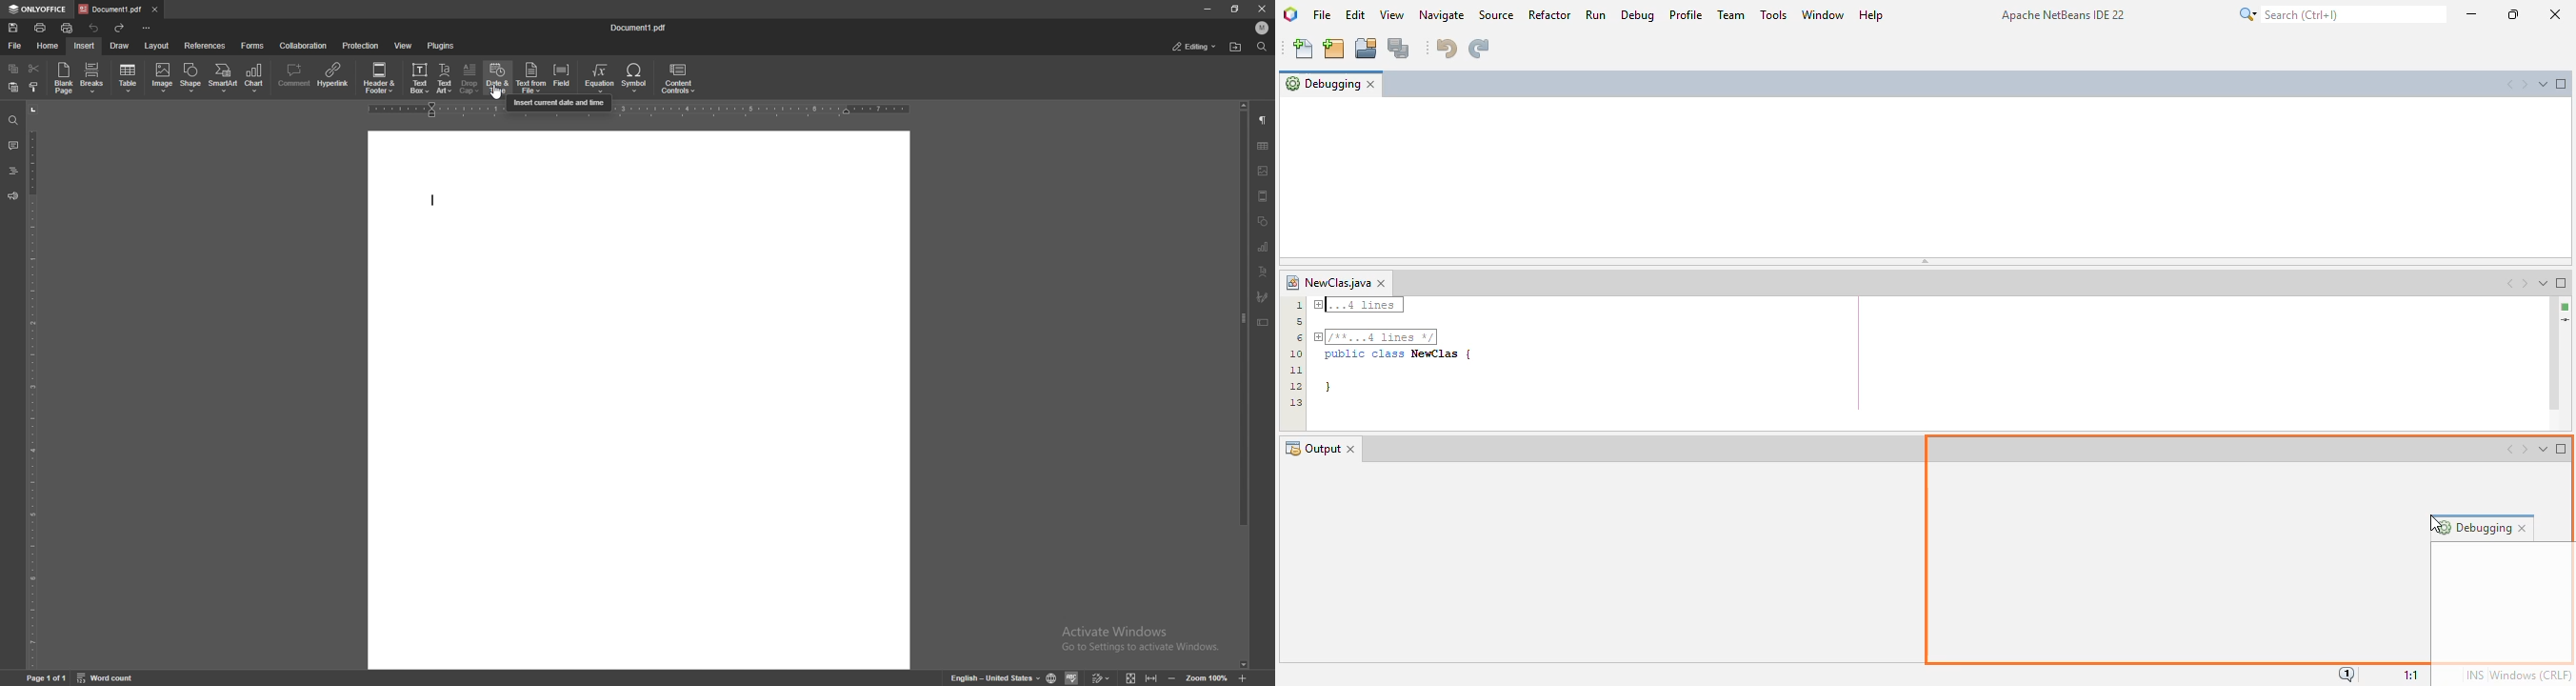  What do you see at coordinates (1153, 677) in the screenshot?
I see `fit to width` at bounding box center [1153, 677].